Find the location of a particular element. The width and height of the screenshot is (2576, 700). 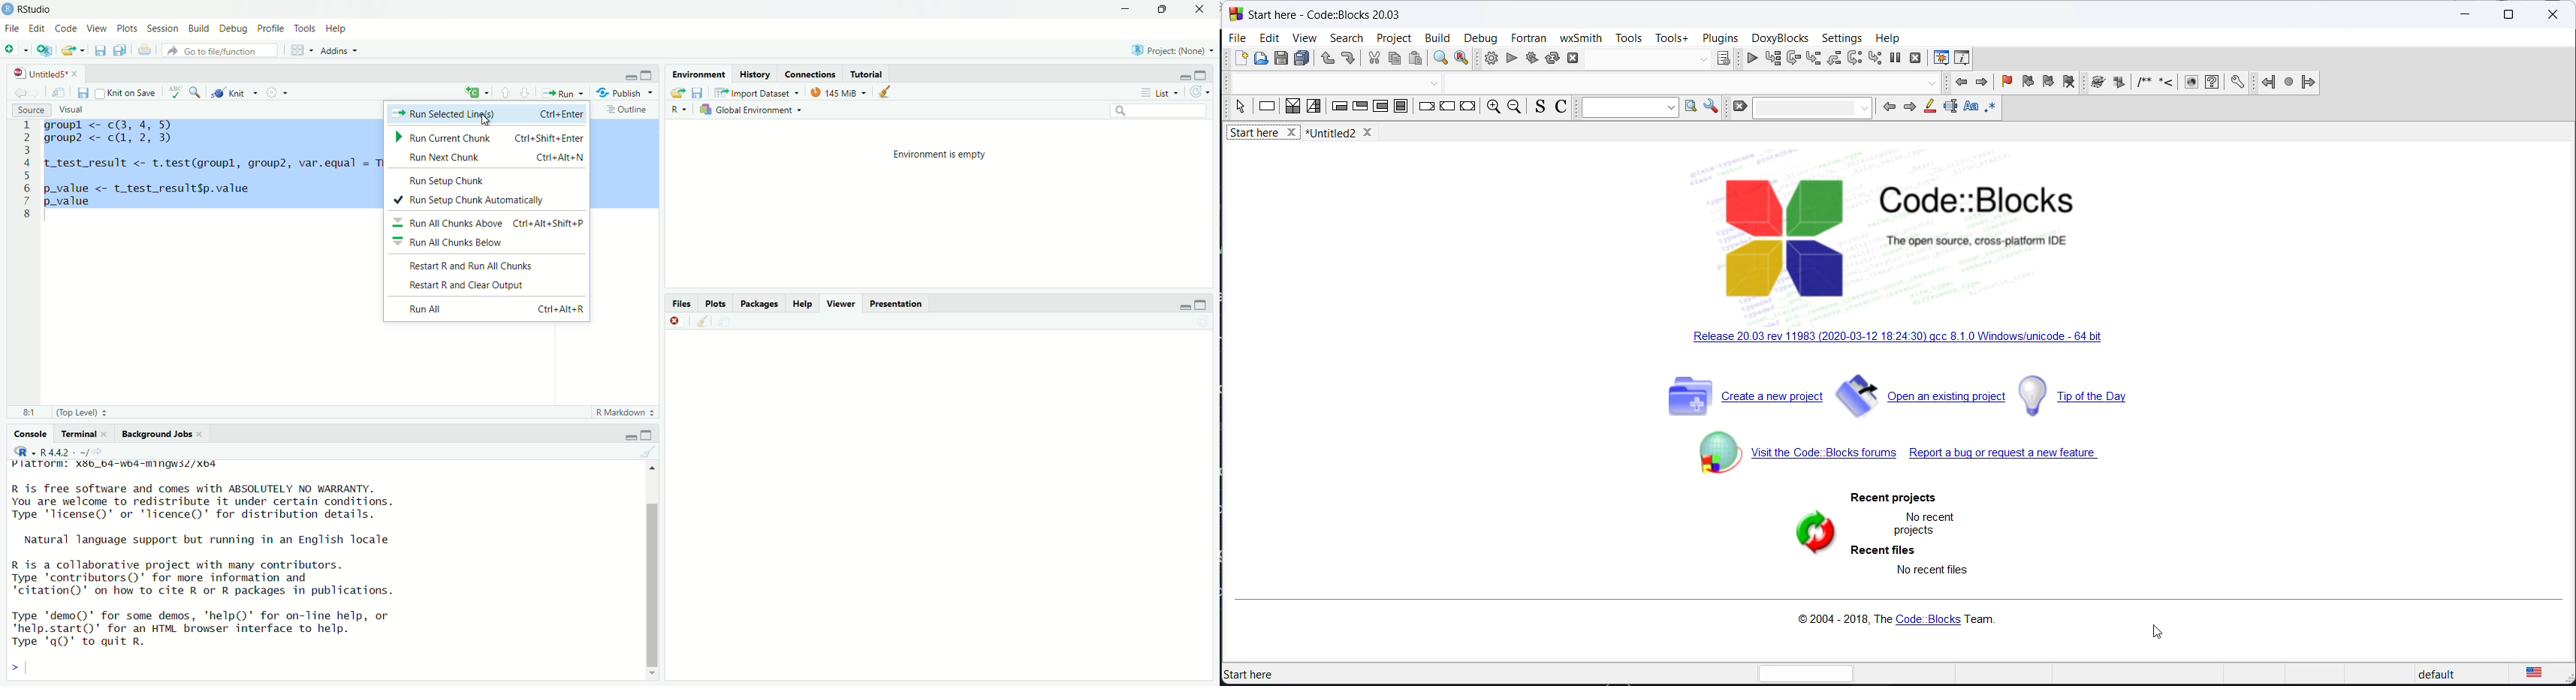

Environment is located at coordinates (697, 73).